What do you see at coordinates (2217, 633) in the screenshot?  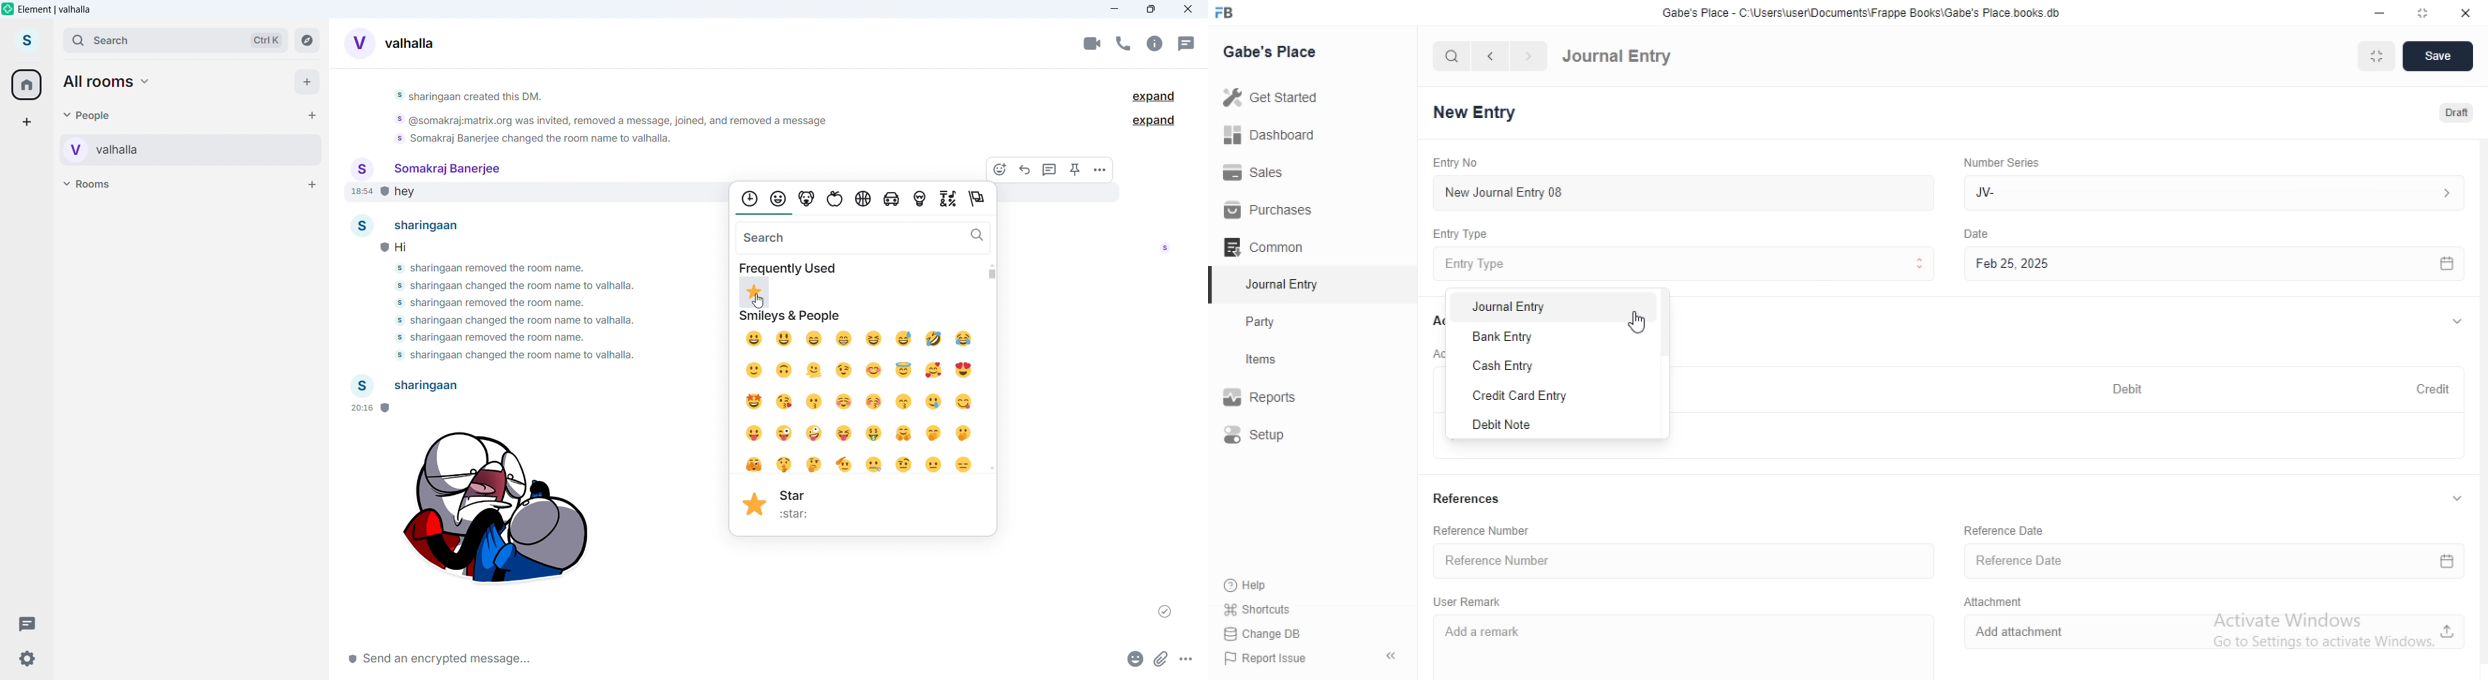 I see `Add attachment` at bounding box center [2217, 633].